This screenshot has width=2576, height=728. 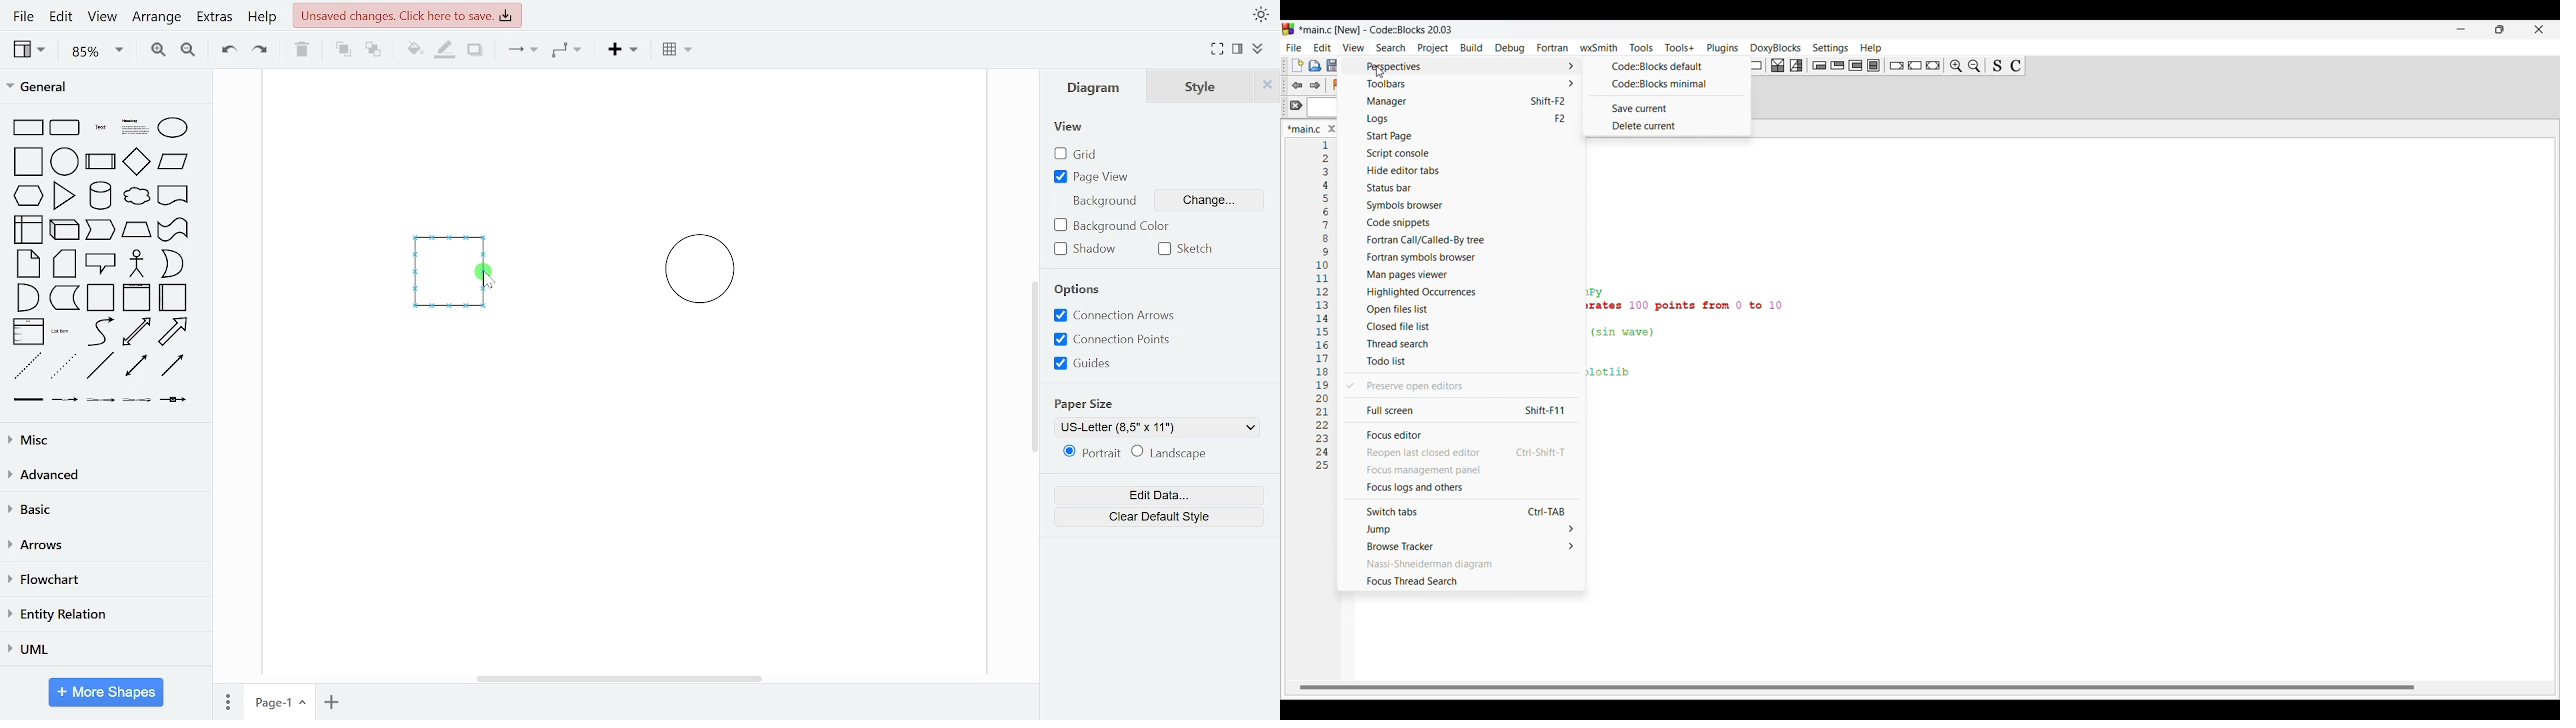 What do you see at coordinates (26, 16) in the screenshot?
I see `file` at bounding box center [26, 16].